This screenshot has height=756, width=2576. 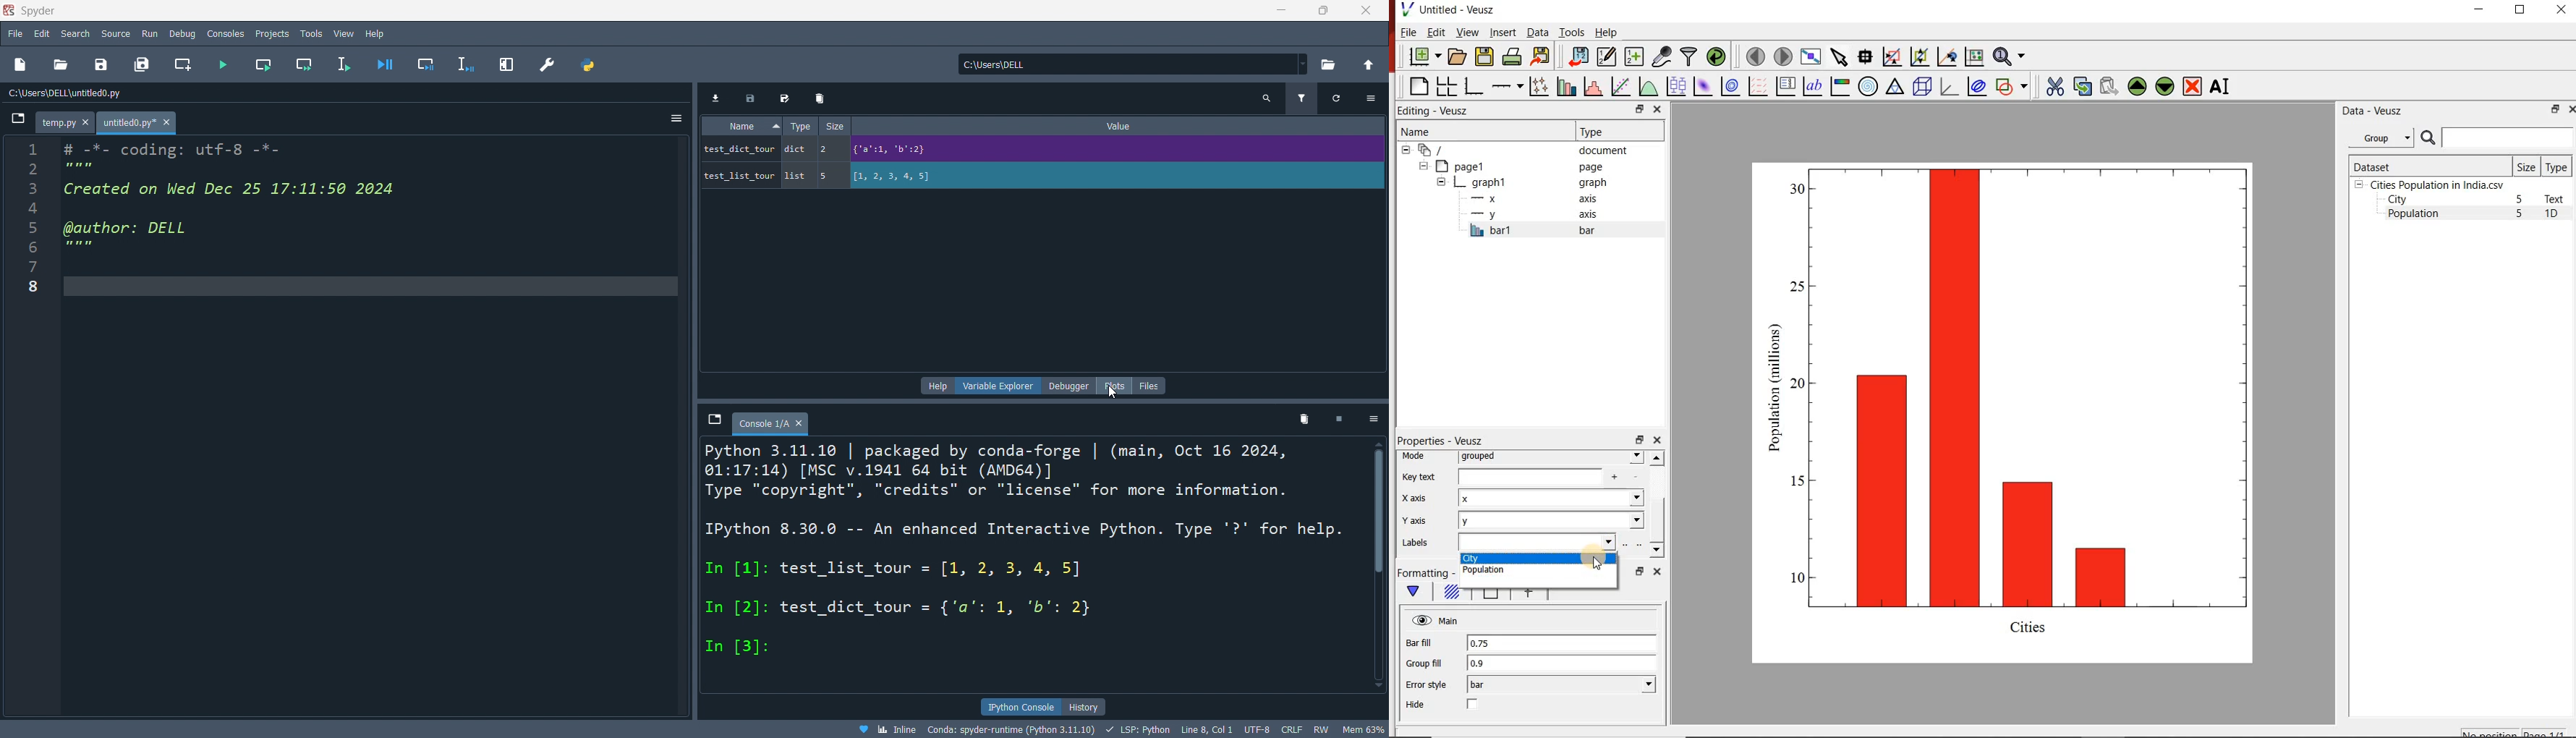 What do you see at coordinates (1620, 86) in the screenshot?
I see `fit a function to data` at bounding box center [1620, 86].